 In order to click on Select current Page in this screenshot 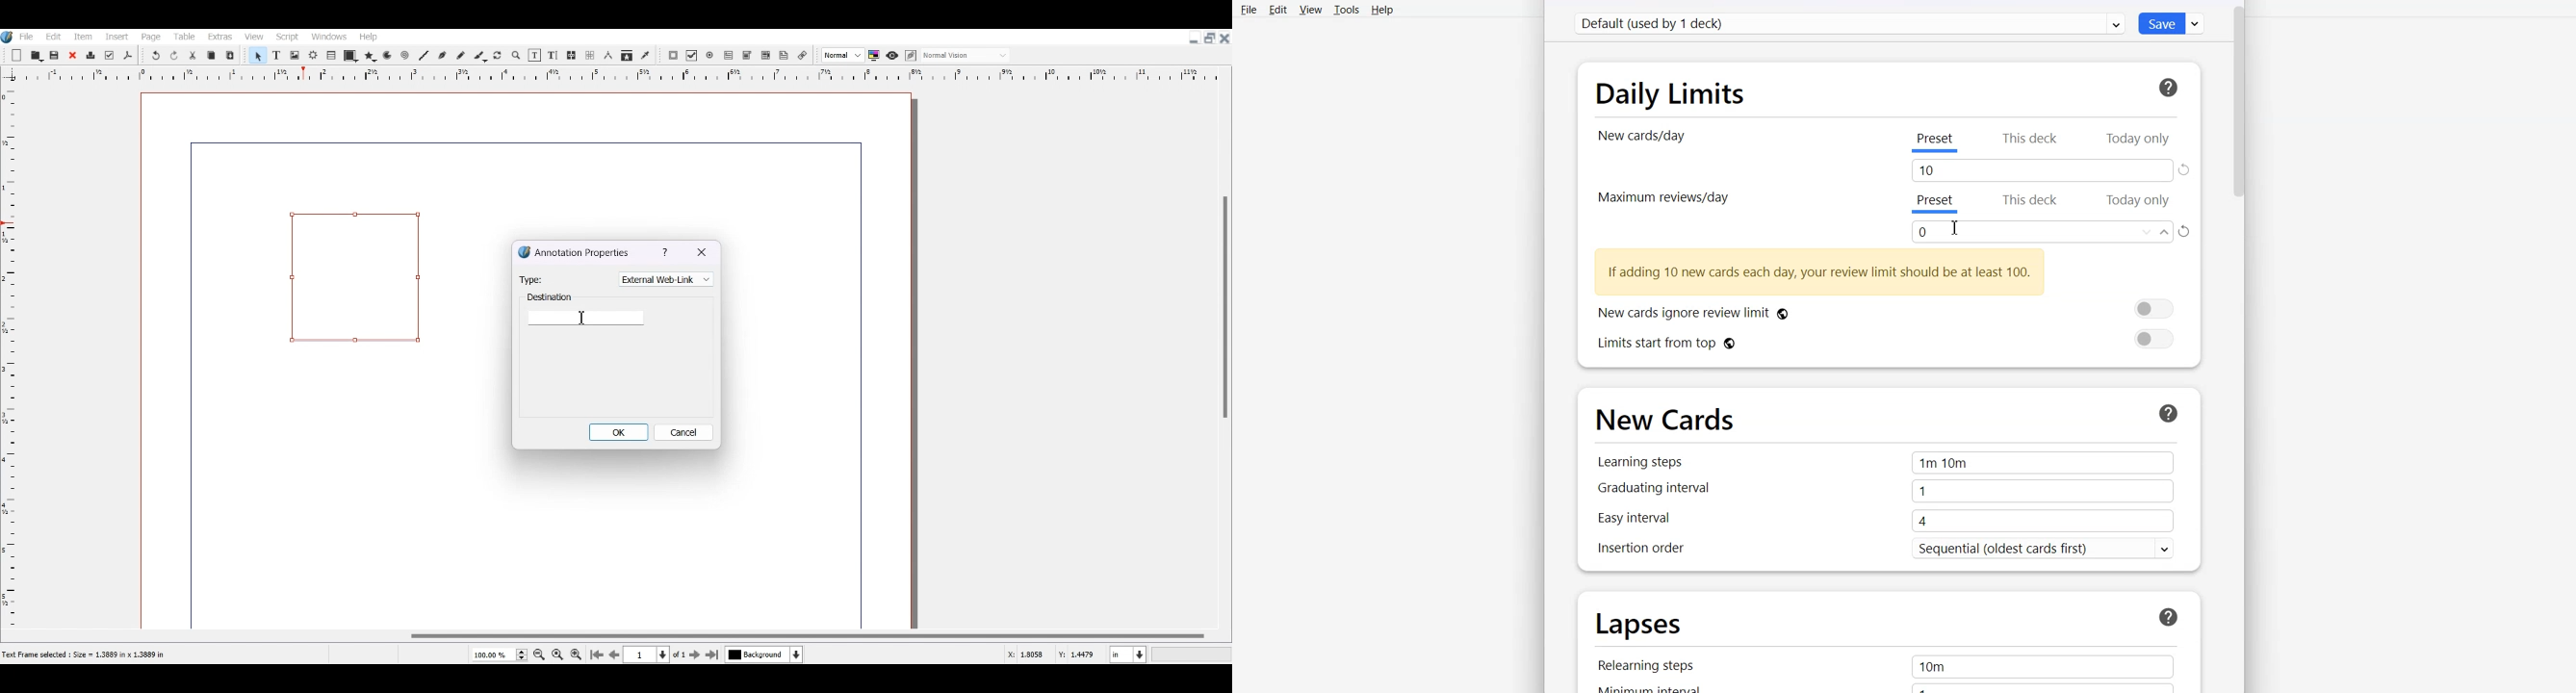, I will do `click(658, 654)`.